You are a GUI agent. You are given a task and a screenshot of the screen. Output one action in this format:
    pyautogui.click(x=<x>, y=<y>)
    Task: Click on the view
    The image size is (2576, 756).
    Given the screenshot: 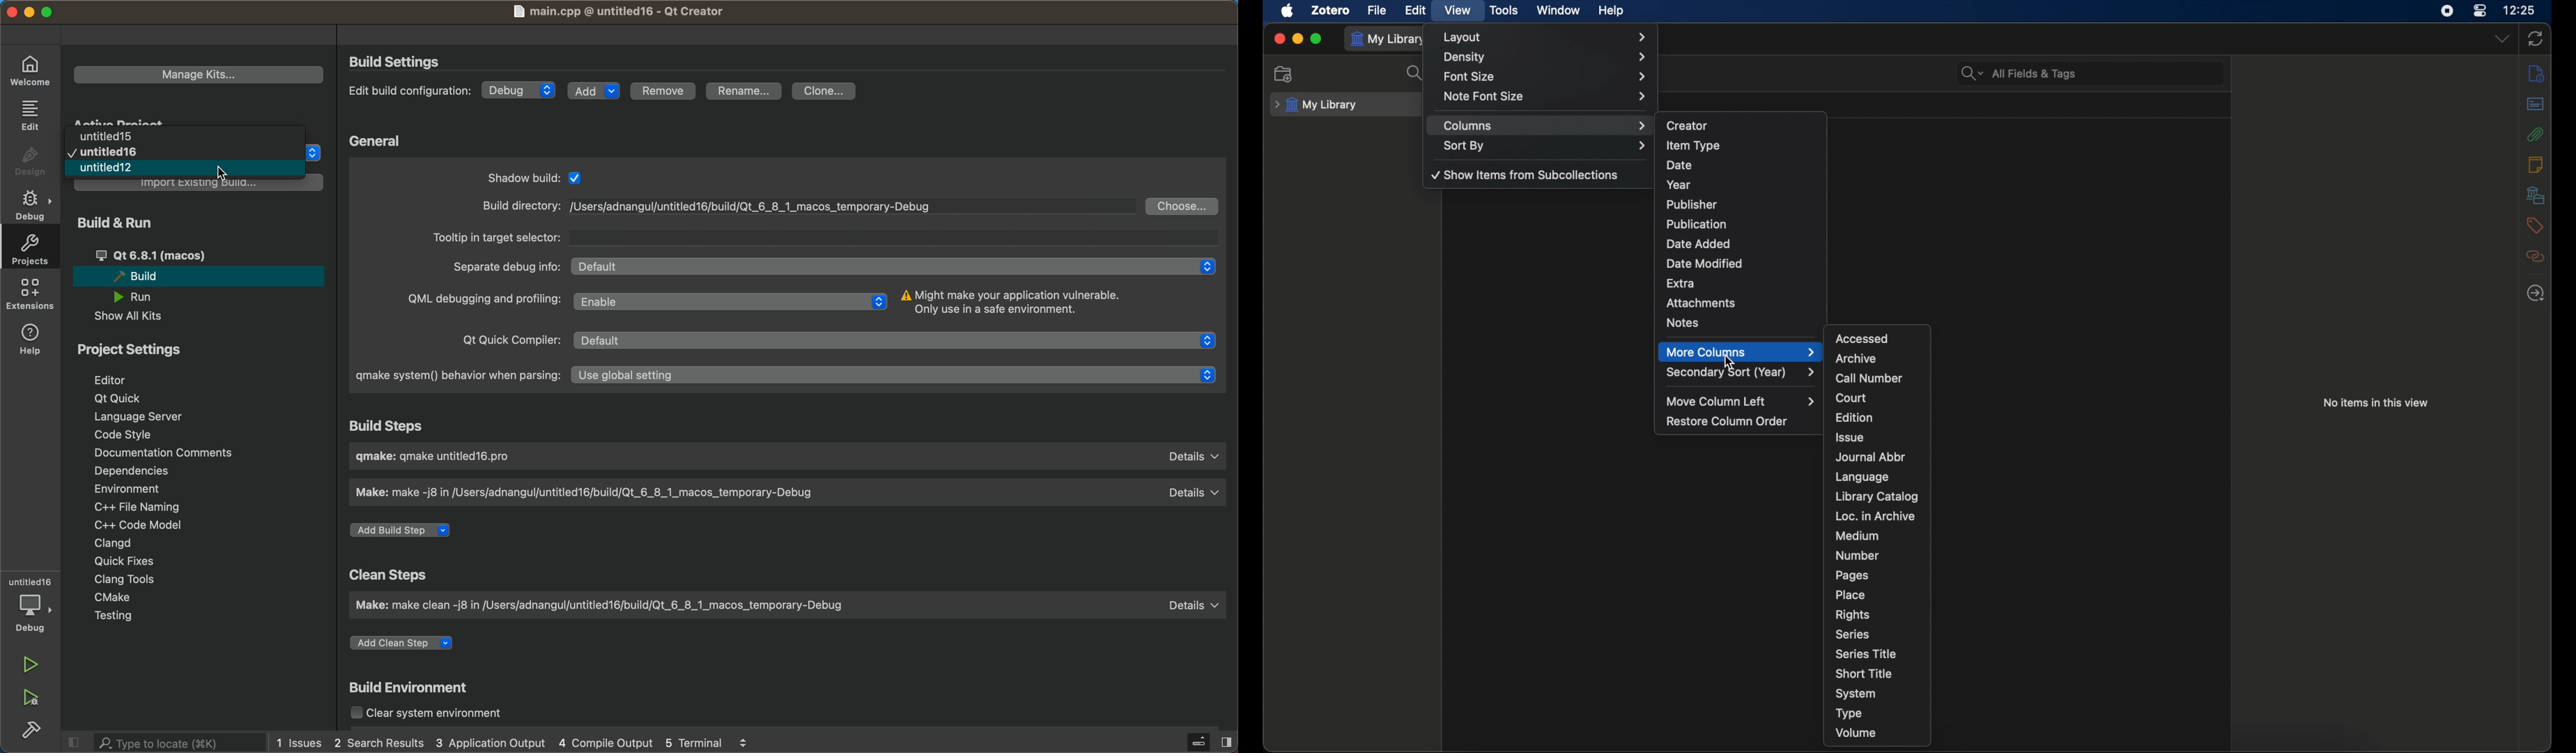 What is the action you would take?
    pyautogui.click(x=1457, y=10)
    